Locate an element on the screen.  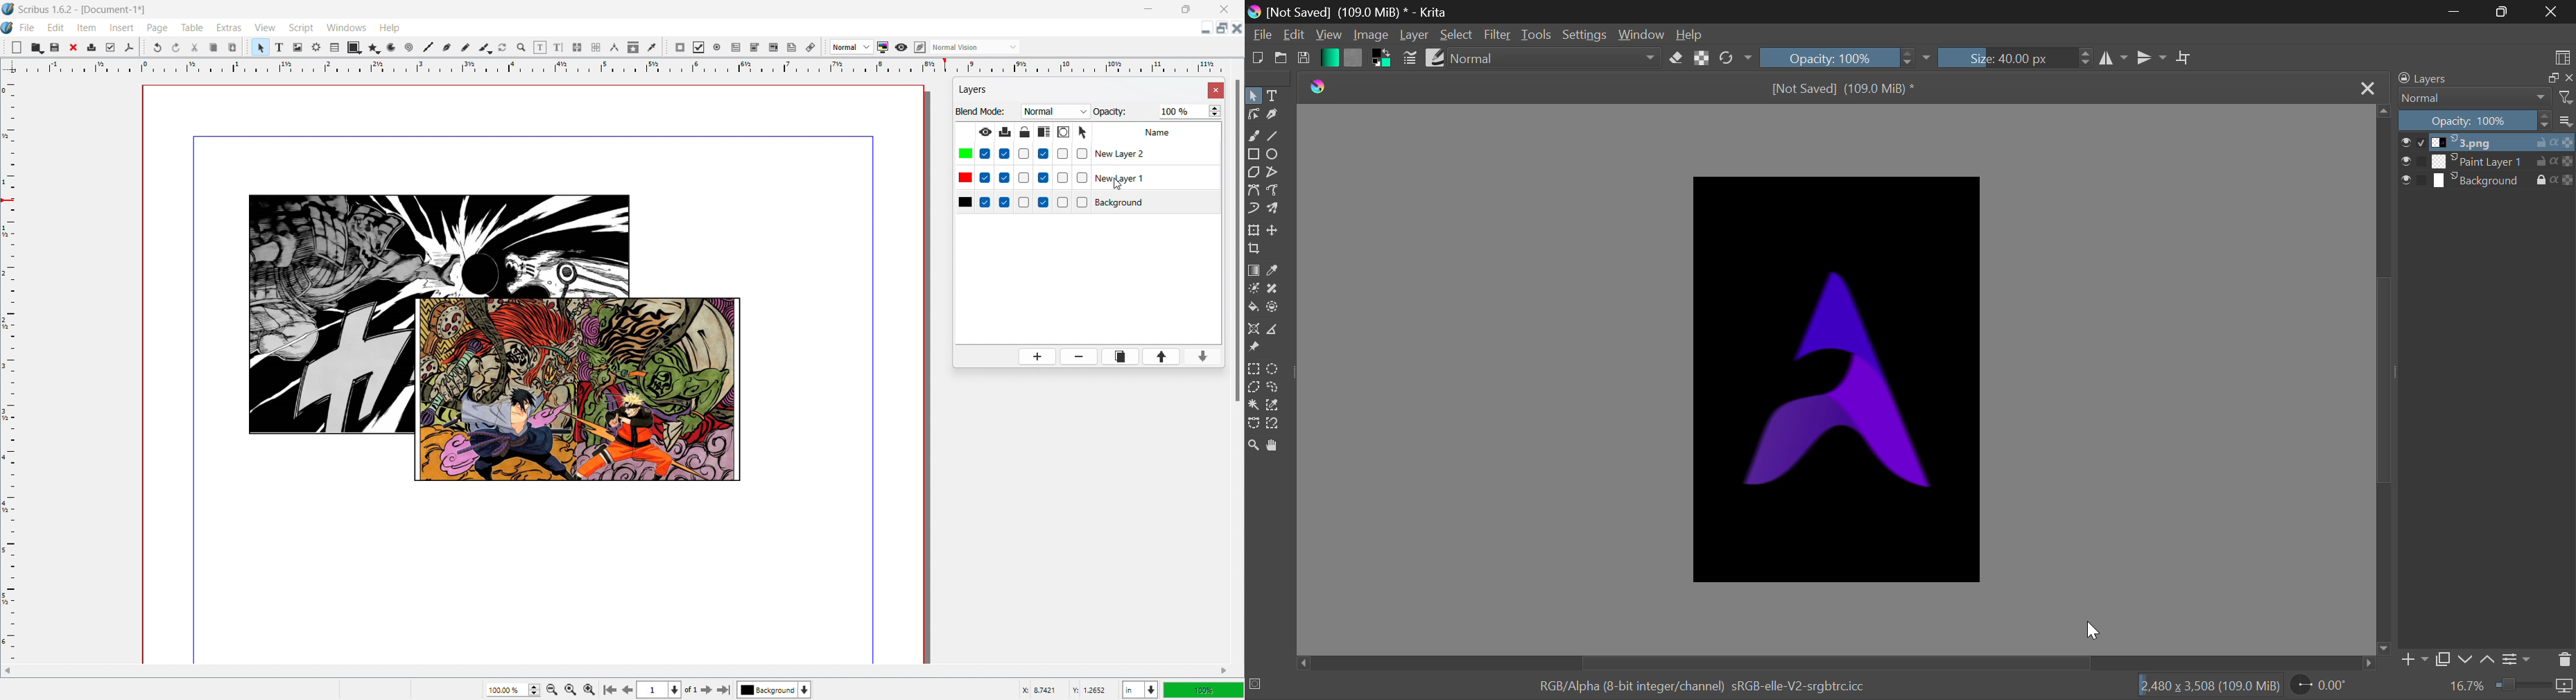
zoom in or out is located at coordinates (522, 47).